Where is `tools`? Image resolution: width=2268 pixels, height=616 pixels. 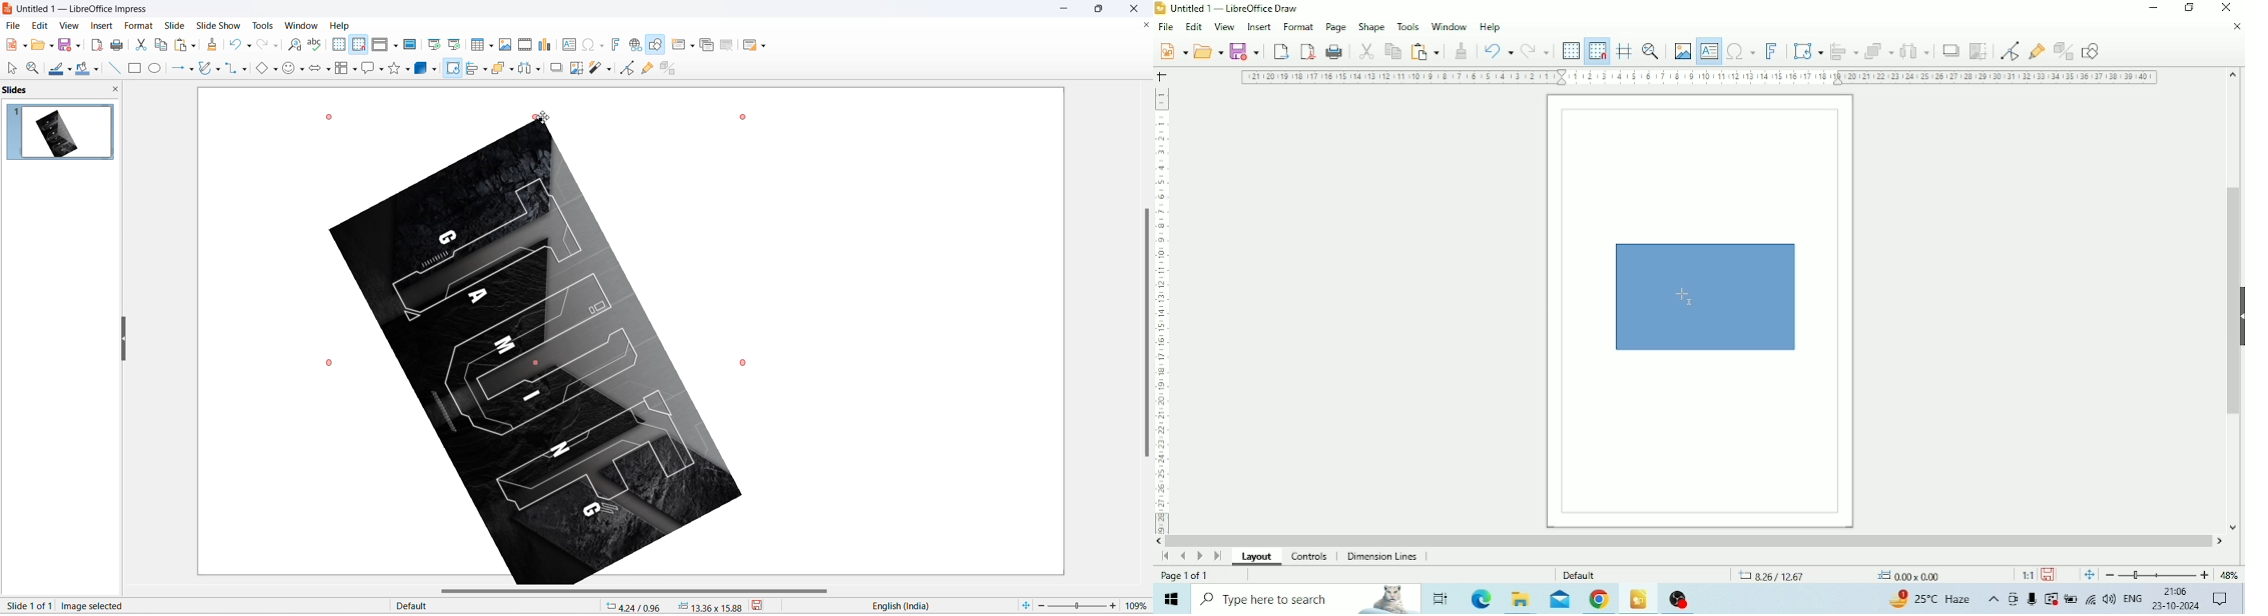 tools is located at coordinates (267, 25).